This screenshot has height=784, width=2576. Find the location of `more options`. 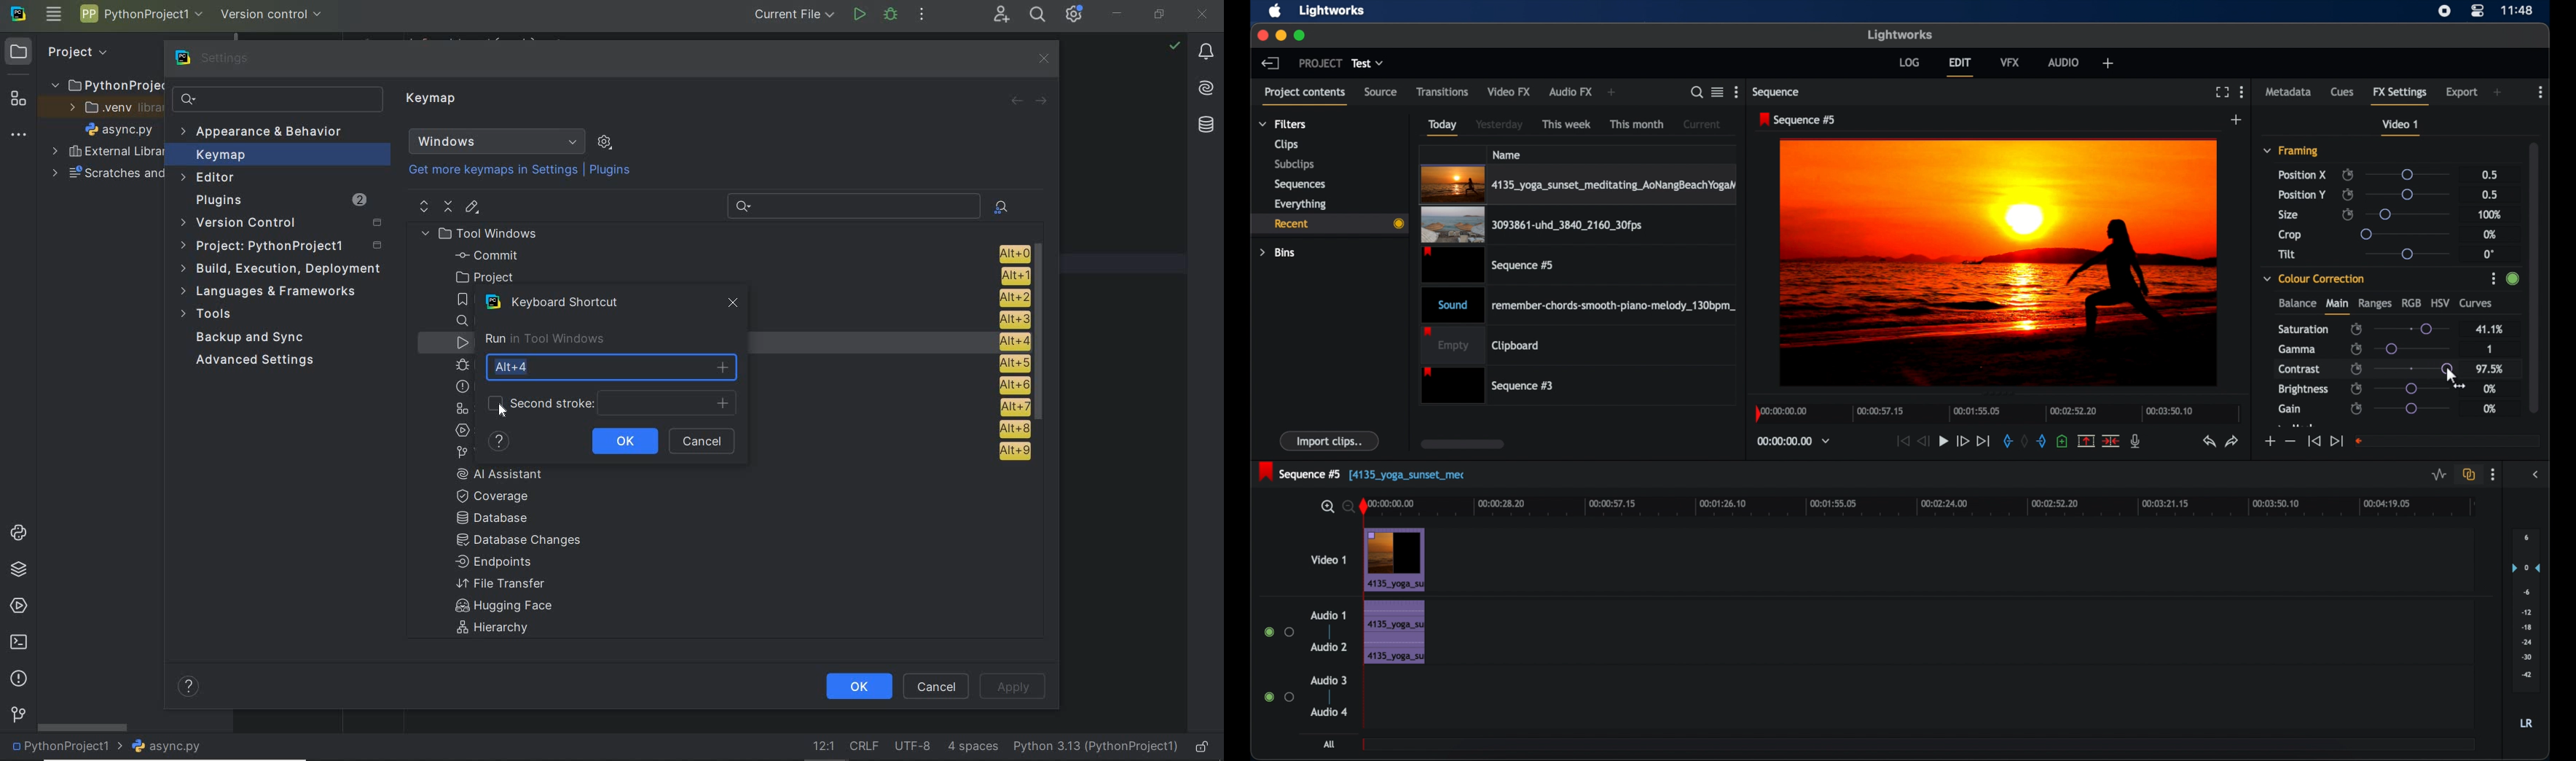

more options is located at coordinates (2493, 475).